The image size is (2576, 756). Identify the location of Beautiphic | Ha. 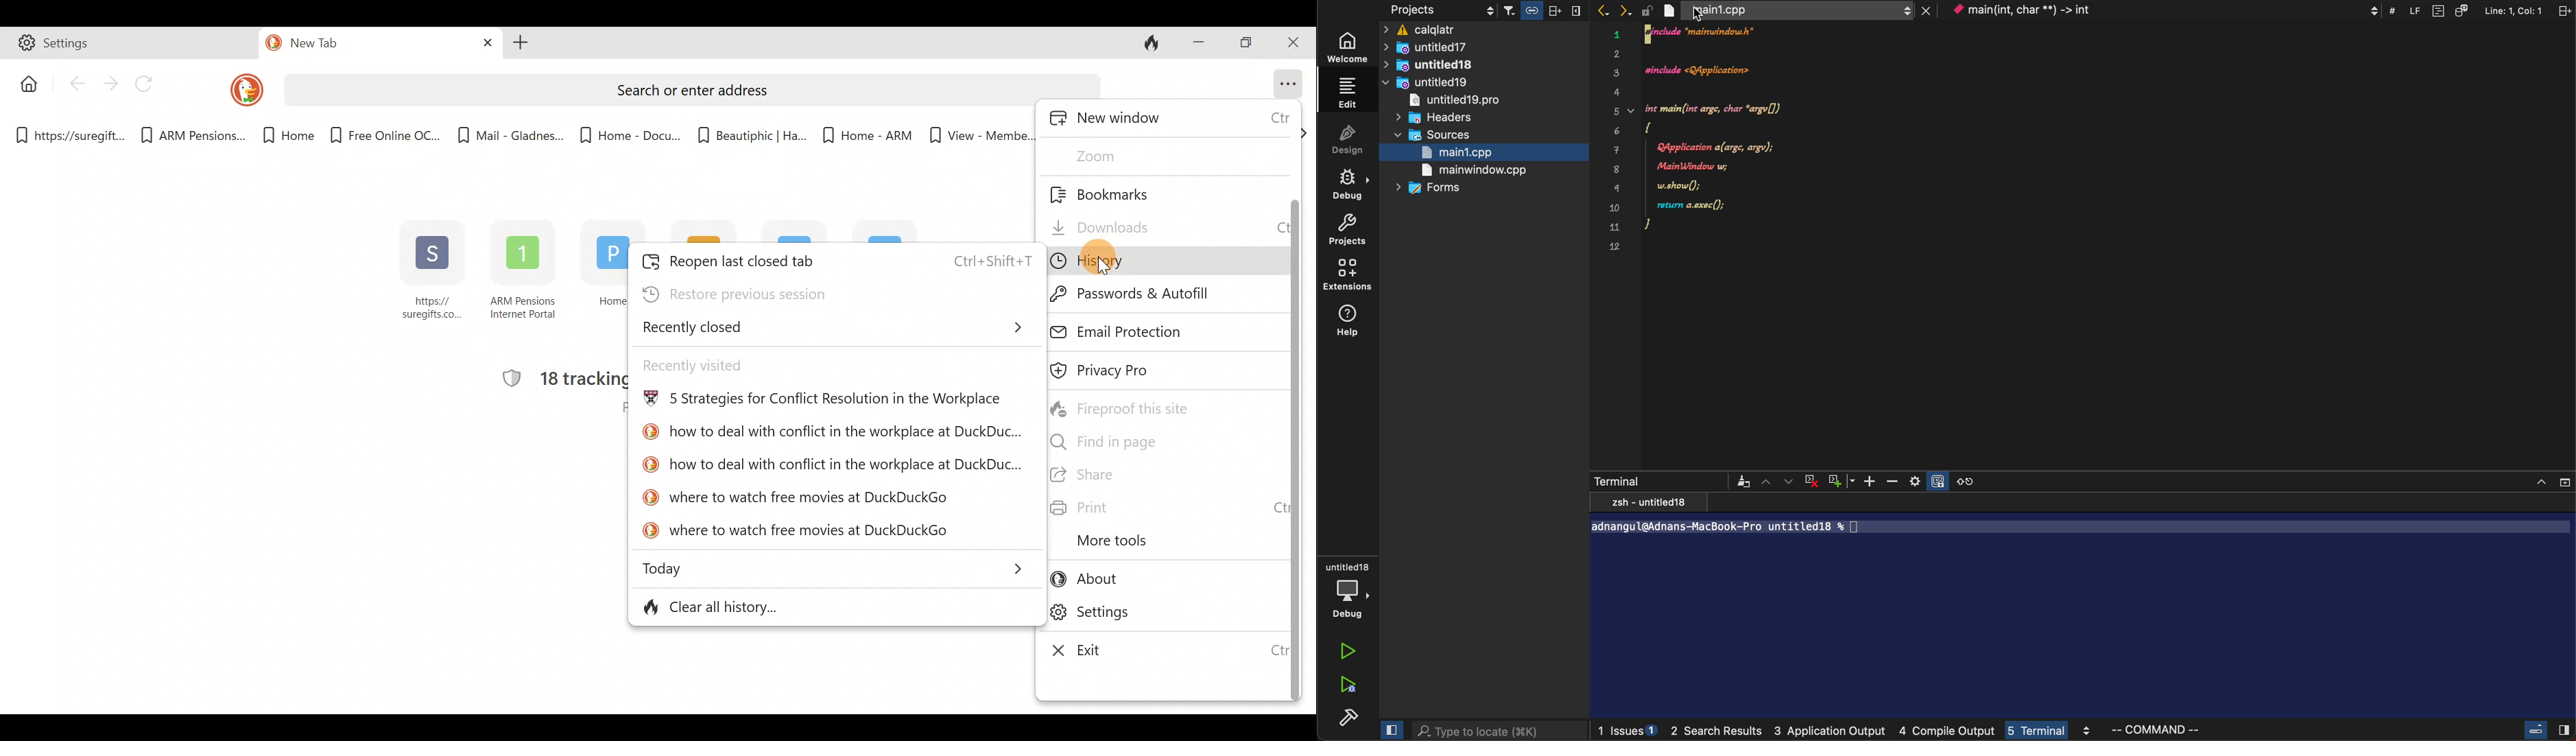
(749, 132).